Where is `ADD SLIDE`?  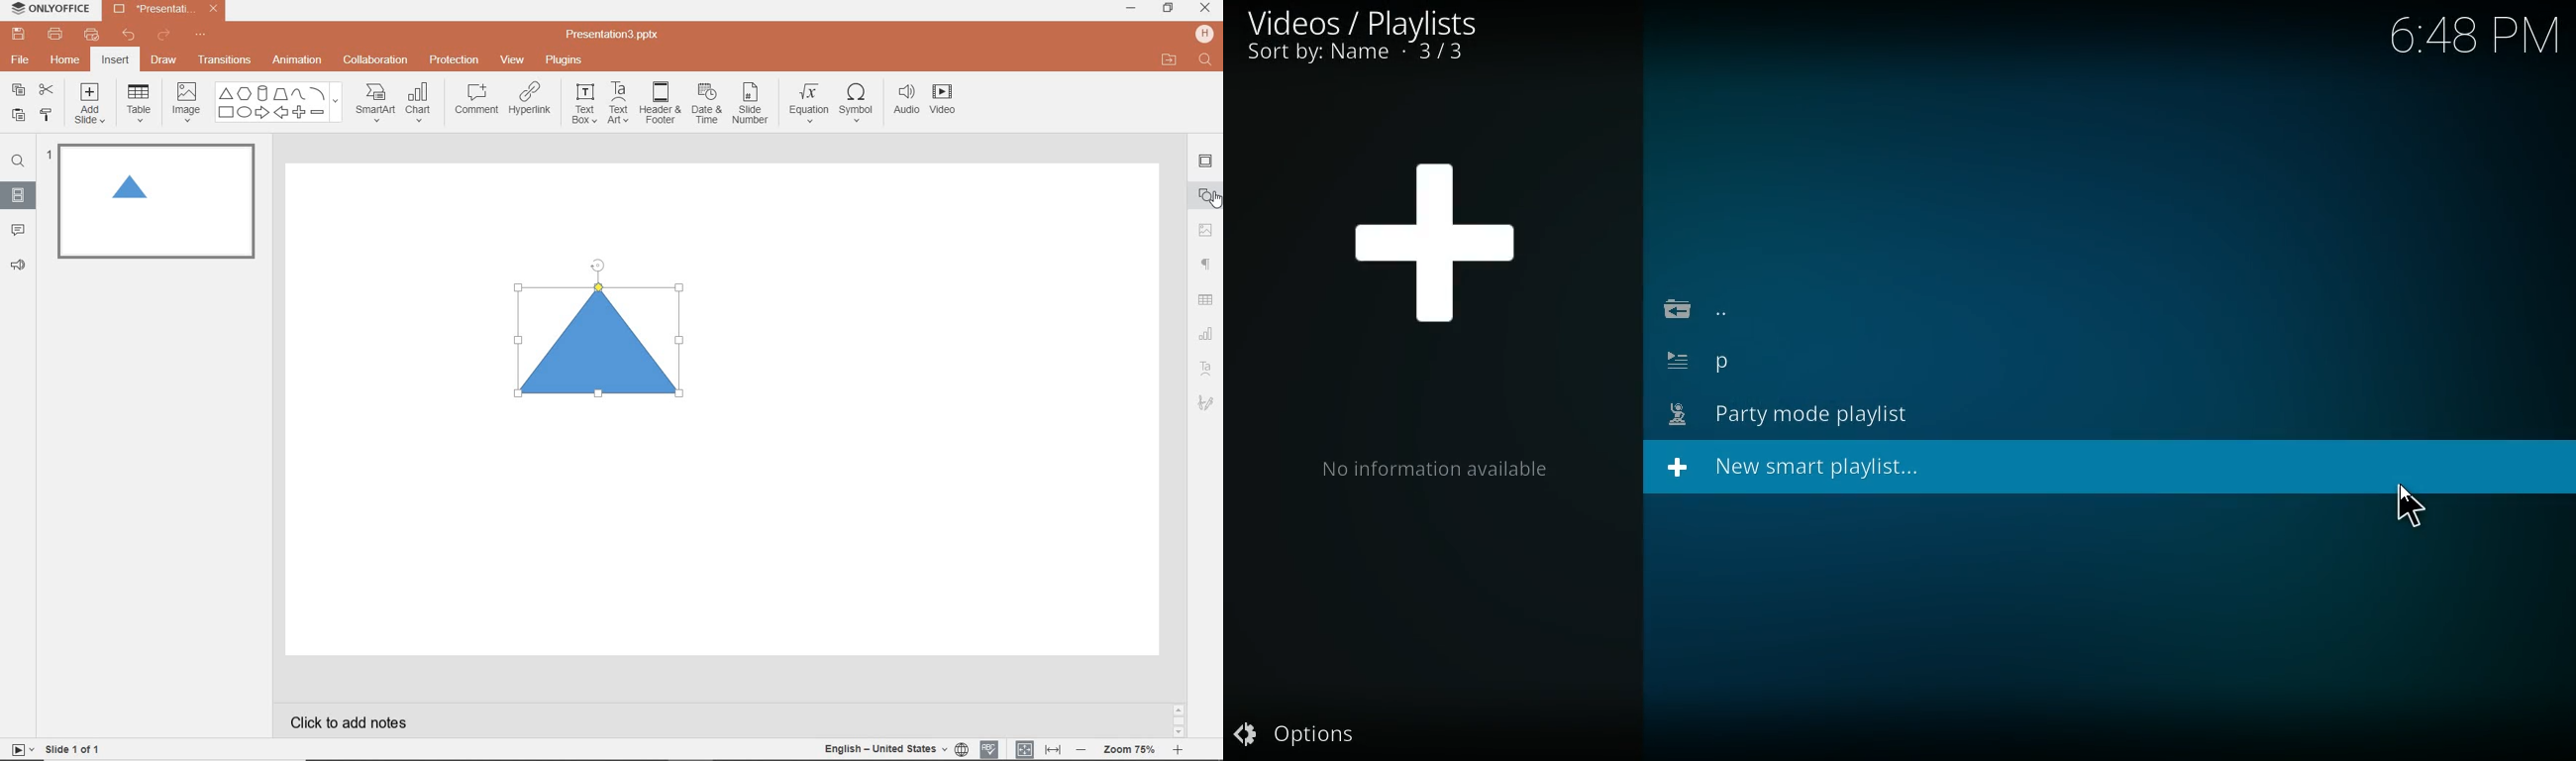
ADD SLIDE is located at coordinates (92, 106).